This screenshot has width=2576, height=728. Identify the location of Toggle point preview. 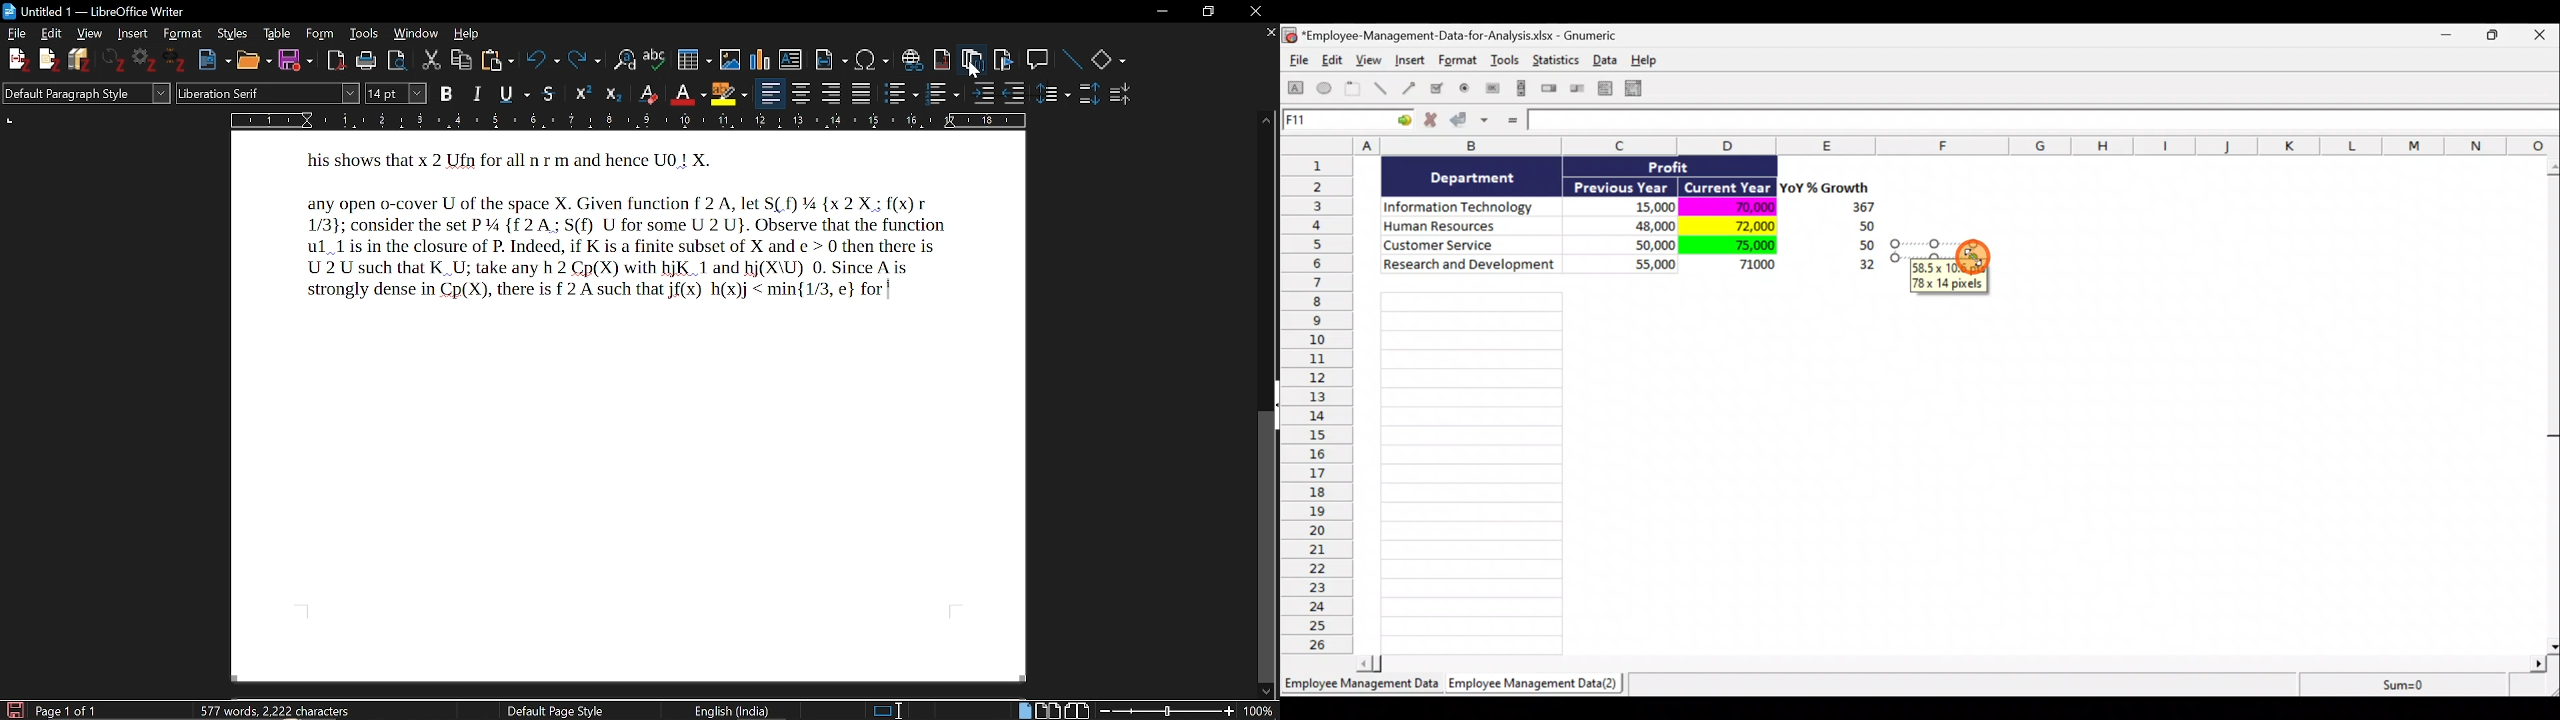
(398, 60).